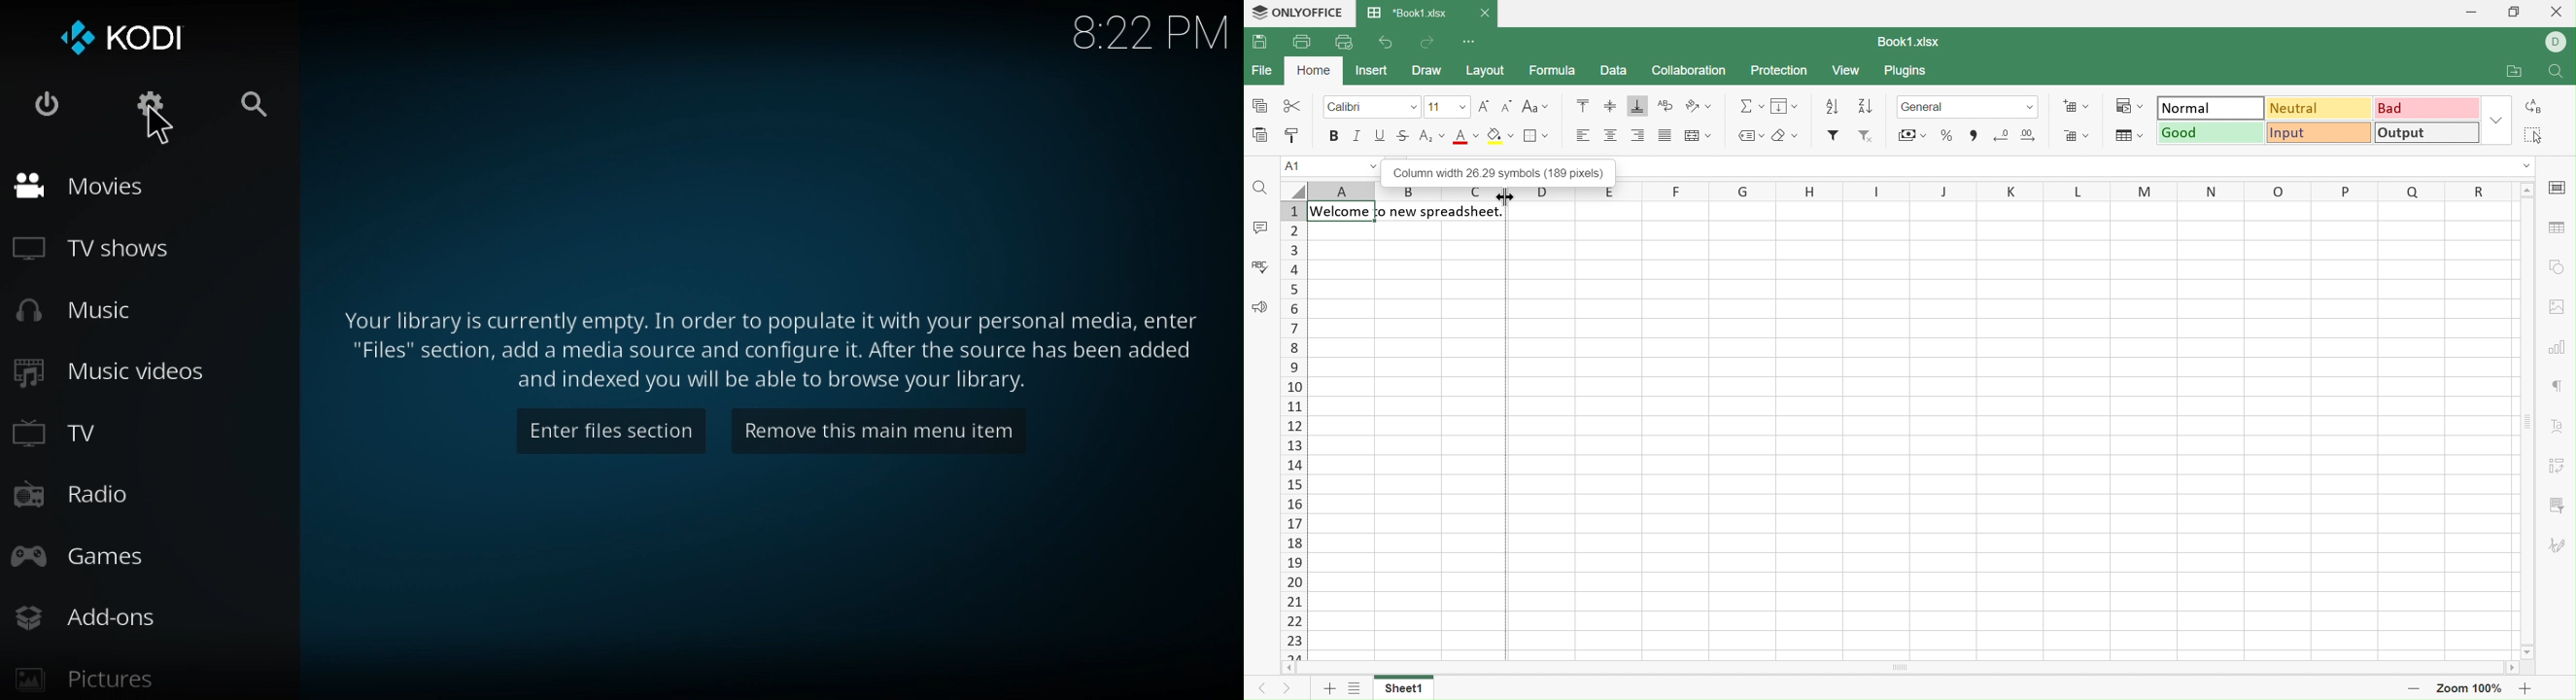 Image resolution: width=2576 pixels, height=700 pixels. I want to click on power, so click(50, 108).